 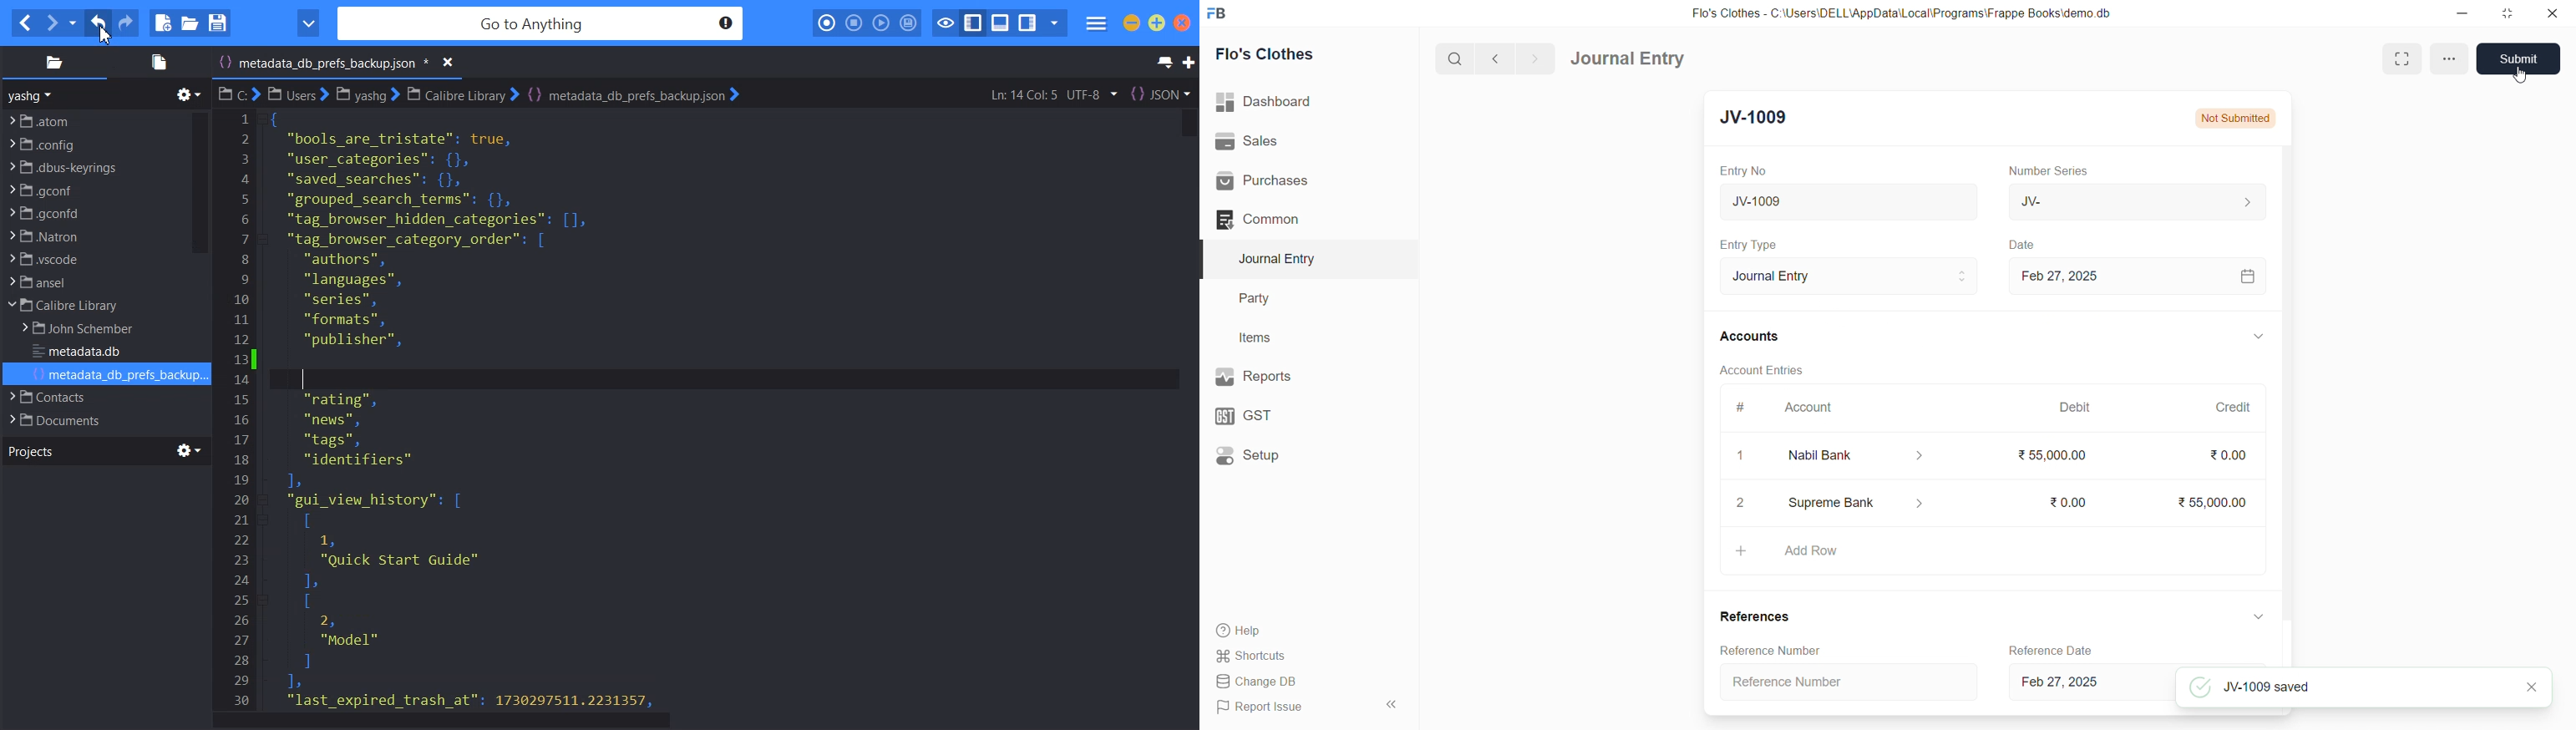 I want to click on Account Entries, so click(x=1763, y=369).